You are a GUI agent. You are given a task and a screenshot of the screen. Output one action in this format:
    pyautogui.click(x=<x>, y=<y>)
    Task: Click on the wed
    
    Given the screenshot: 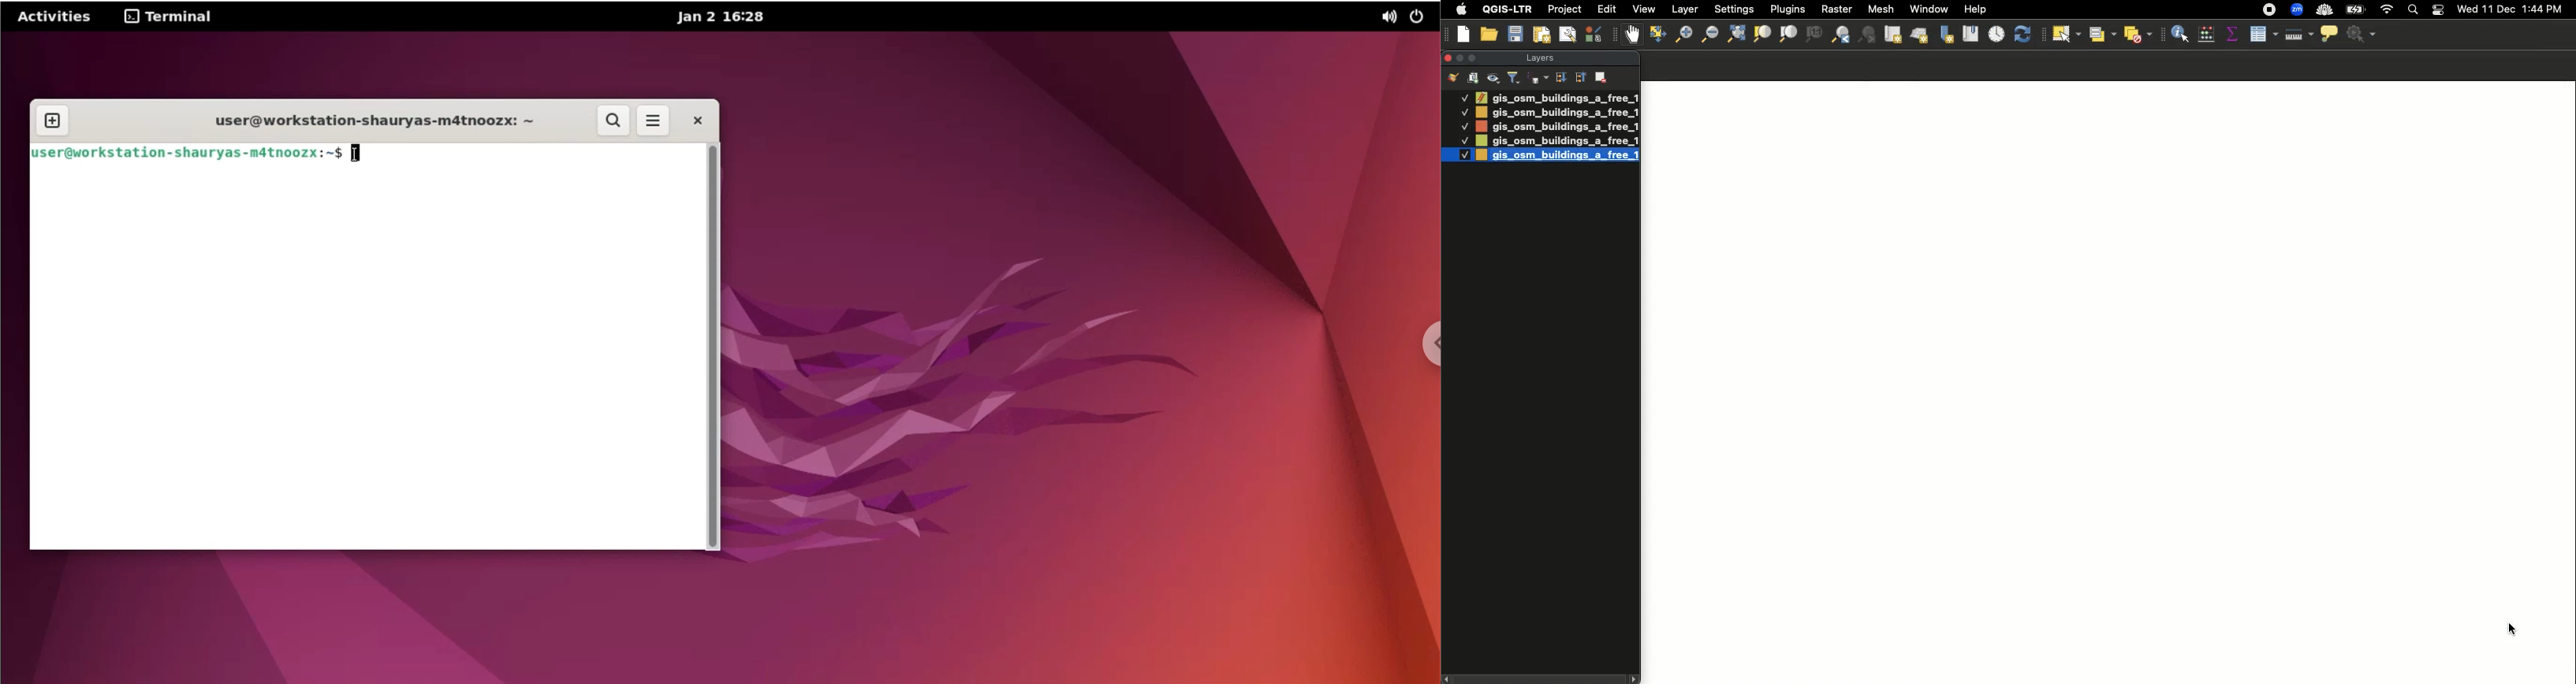 What is the action you would take?
    pyautogui.click(x=2466, y=10)
    